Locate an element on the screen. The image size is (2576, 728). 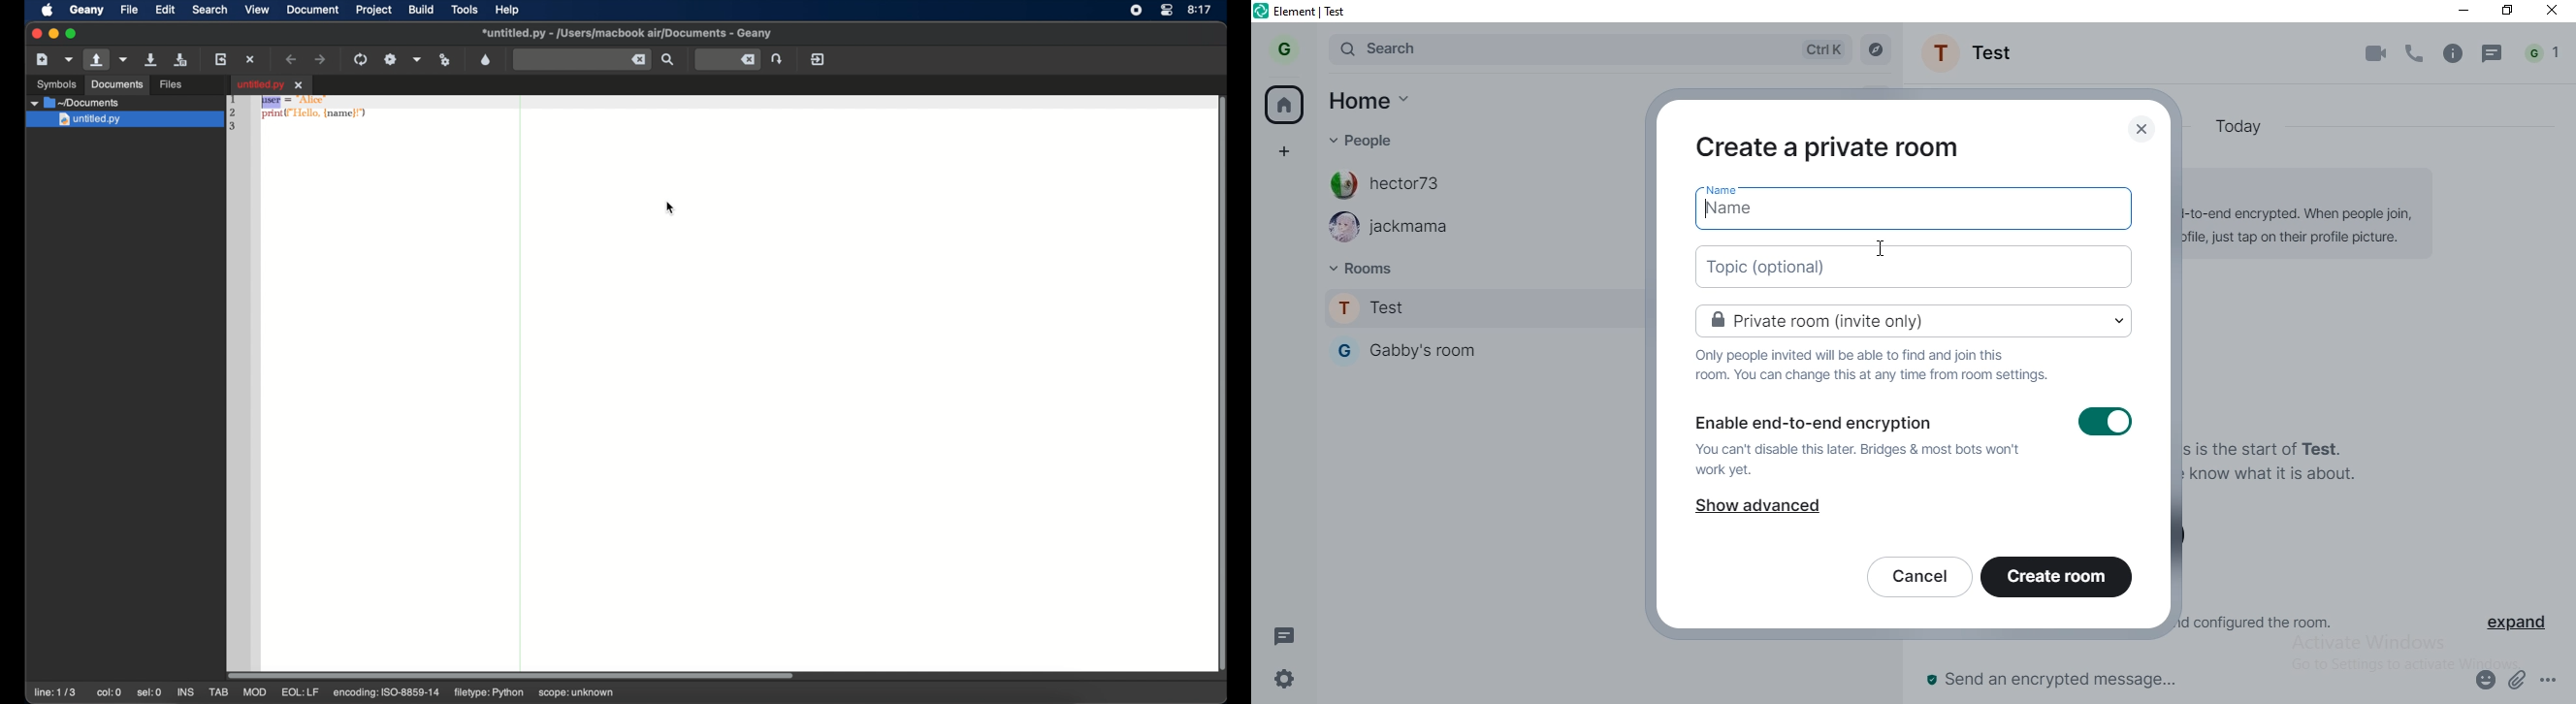
phone is located at coordinates (2416, 52).